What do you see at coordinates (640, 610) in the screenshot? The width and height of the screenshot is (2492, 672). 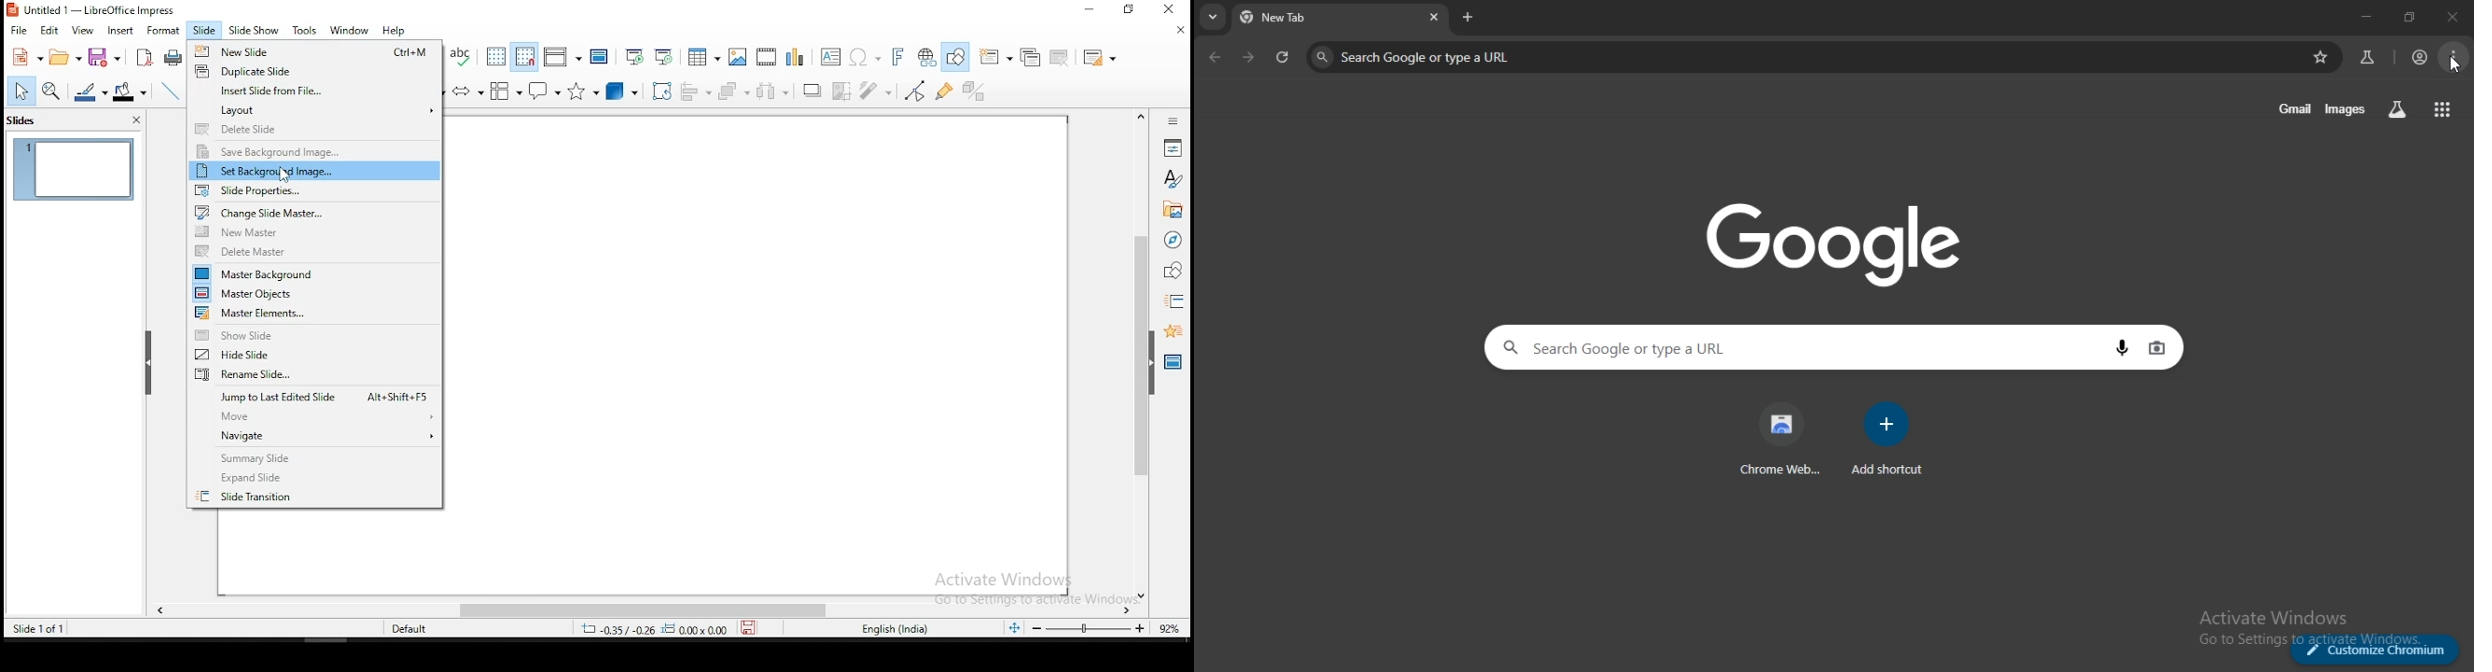 I see `scroll bar` at bounding box center [640, 610].